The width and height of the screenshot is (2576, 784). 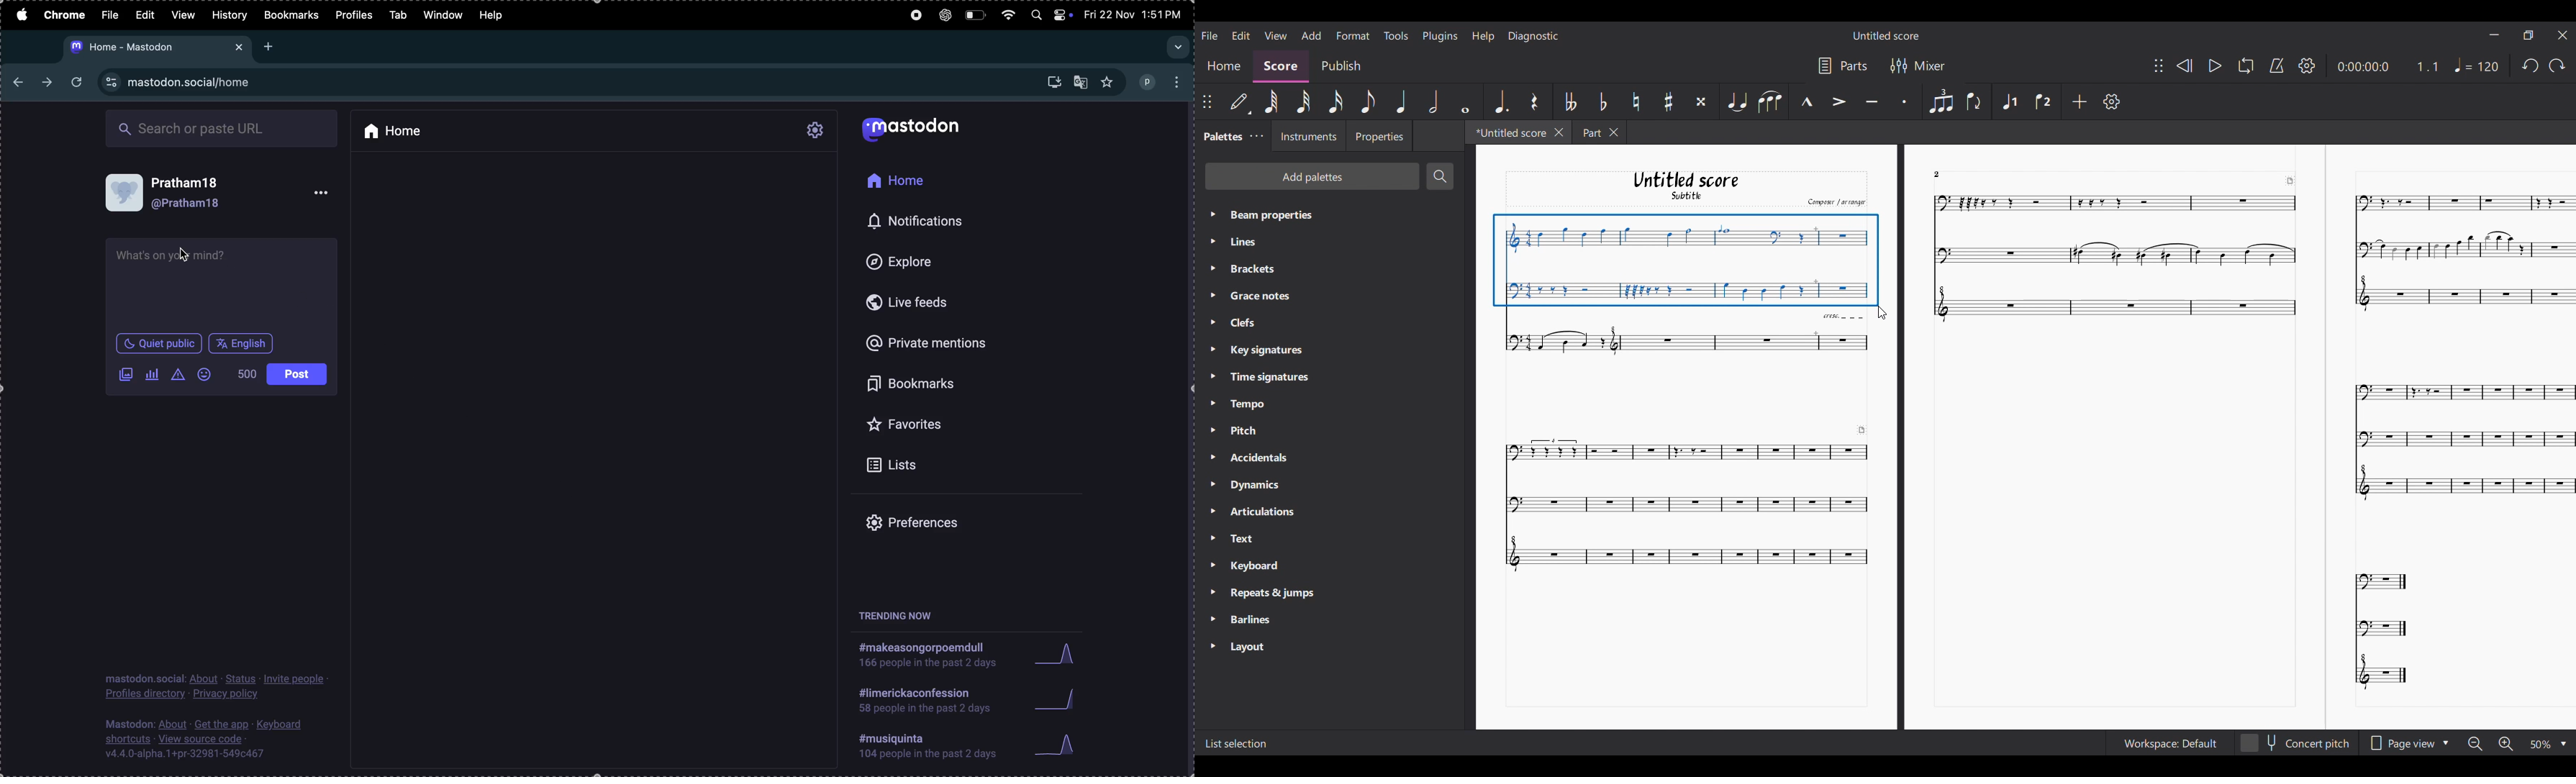 What do you see at coordinates (1700, 101) in the screenshot?
I see `Toggle double sharp` at bounding box center [1700, 101].